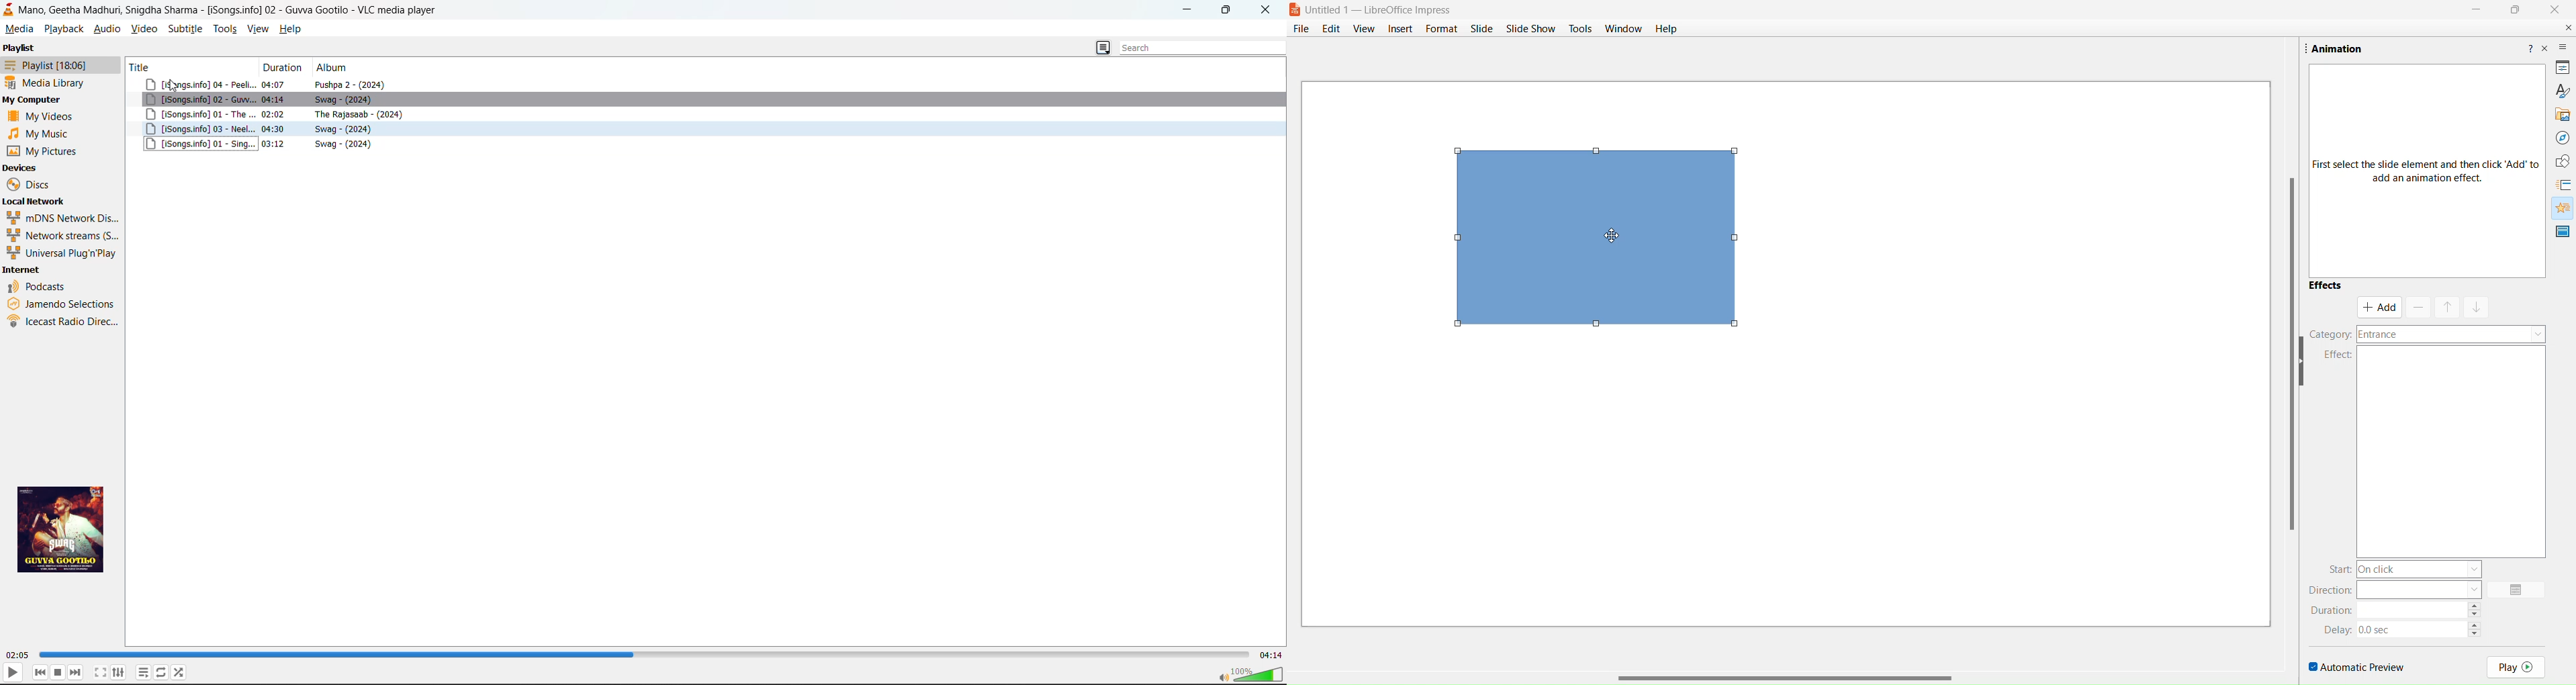 The image size is (2576, 700). Describe the element at coordinates (2446, 306) in the screenshot. I see `mask up` at that location.